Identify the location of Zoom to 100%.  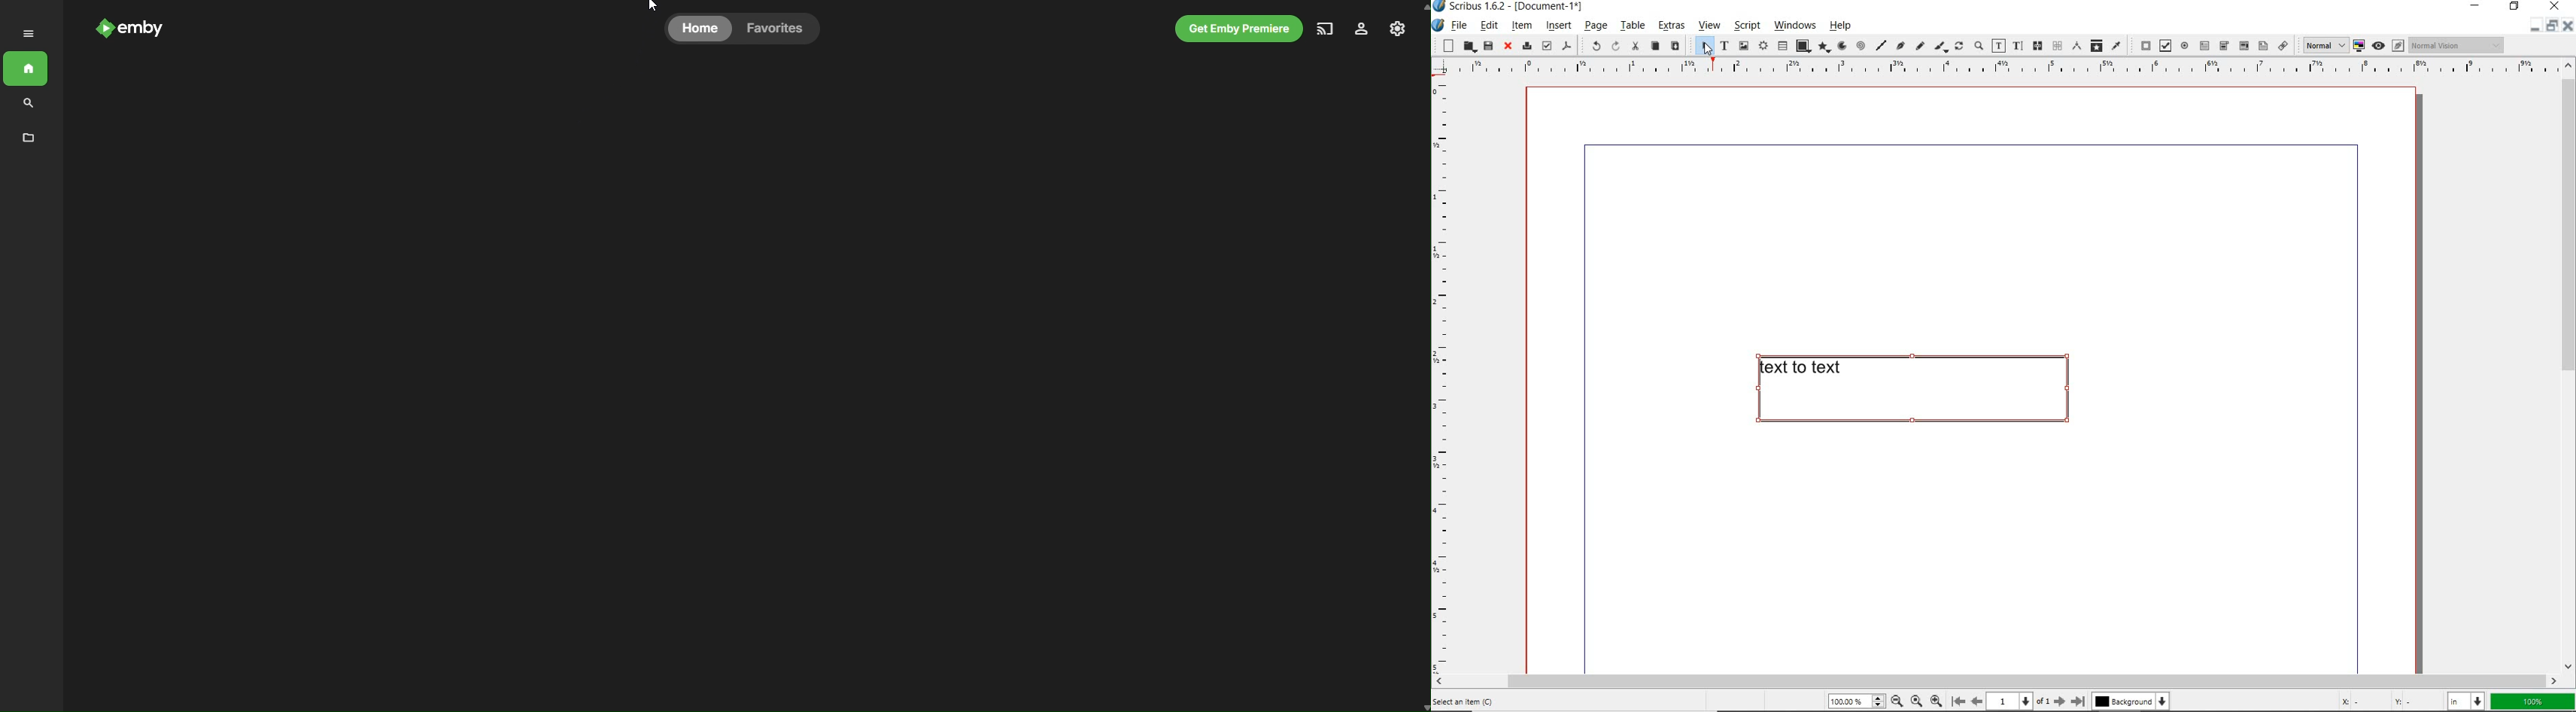
(1915, 700).